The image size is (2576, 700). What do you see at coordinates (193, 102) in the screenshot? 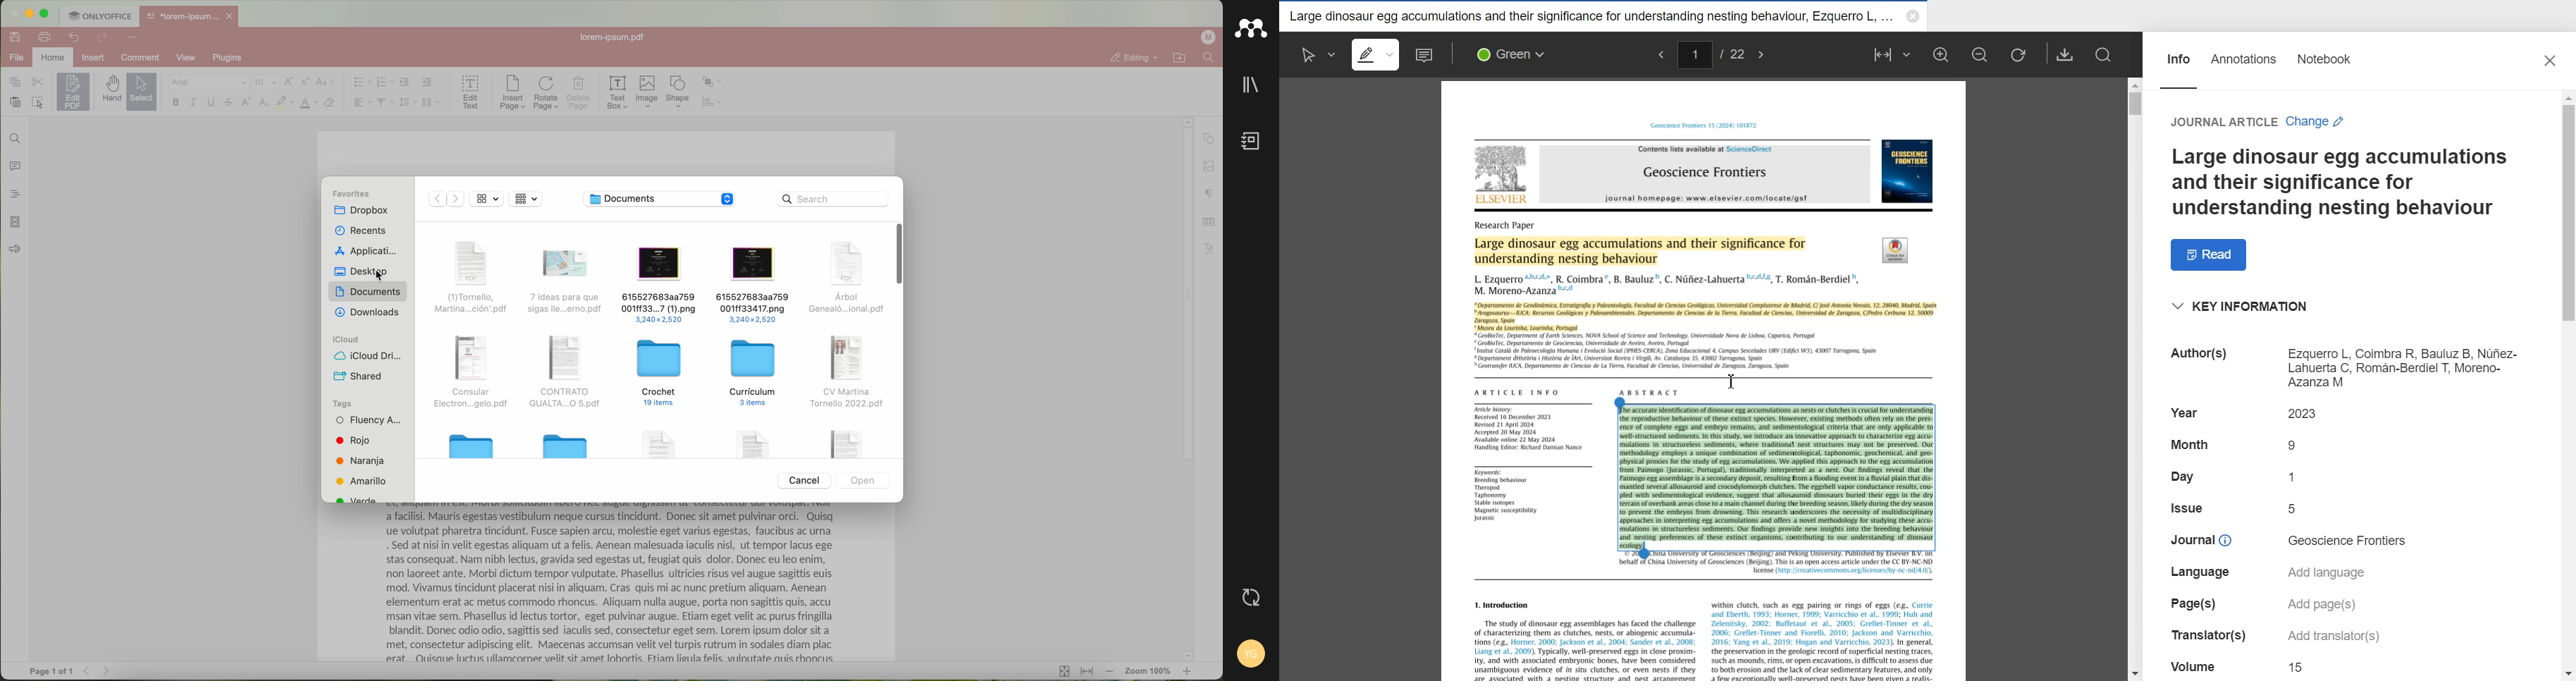
I see `italic` at bounding box center [193, 102].